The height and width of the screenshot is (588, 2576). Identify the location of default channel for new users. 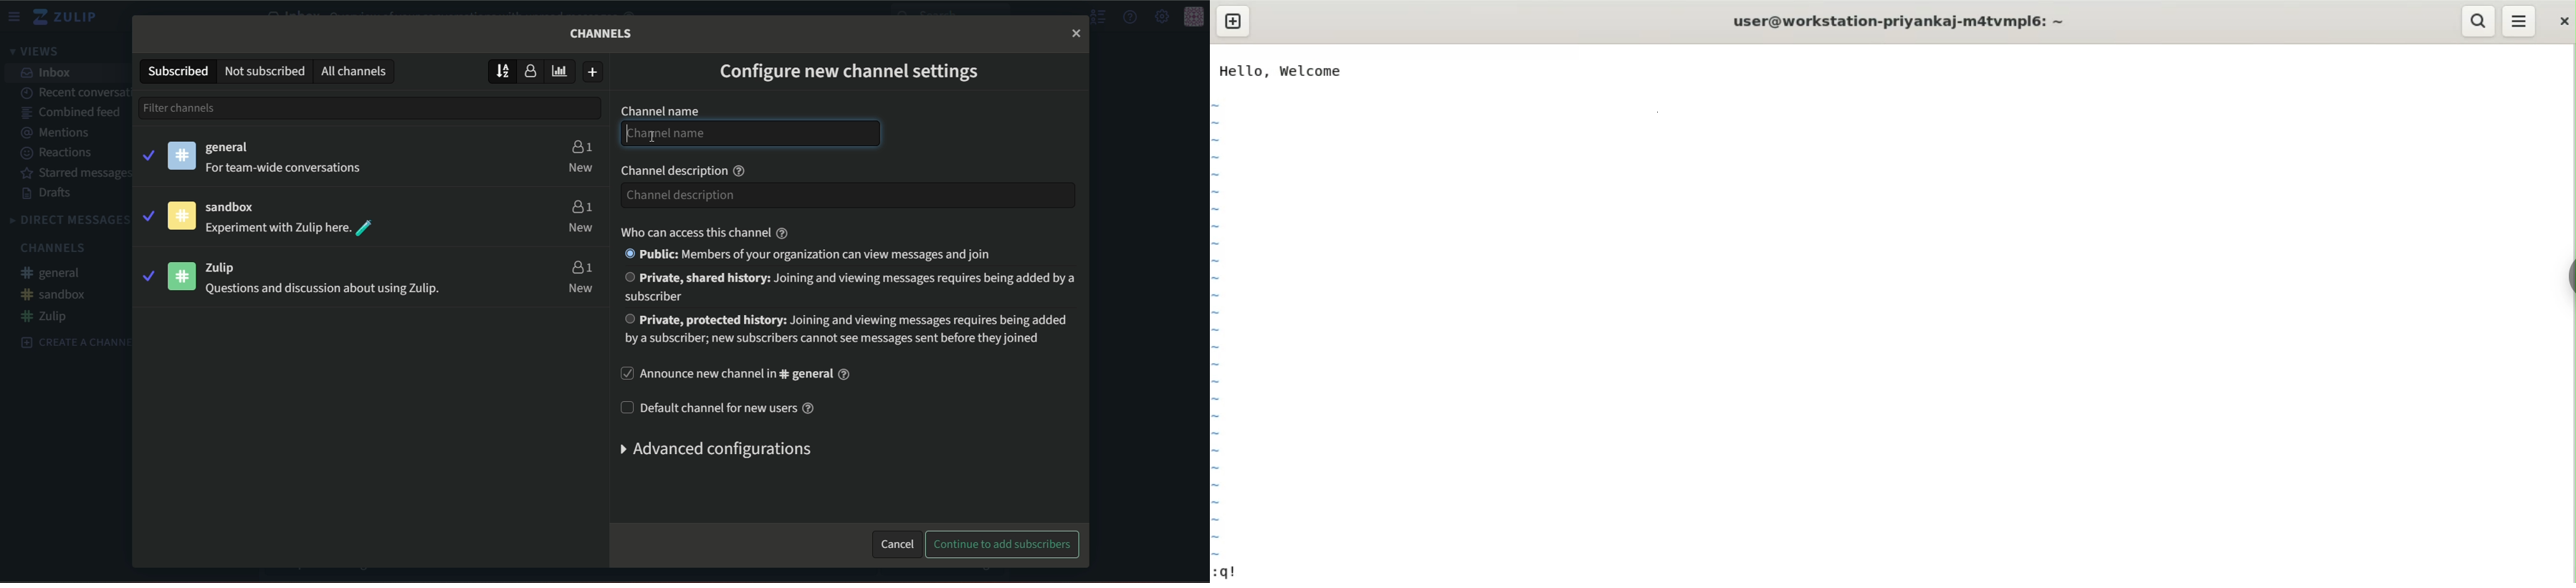
(723, 408).